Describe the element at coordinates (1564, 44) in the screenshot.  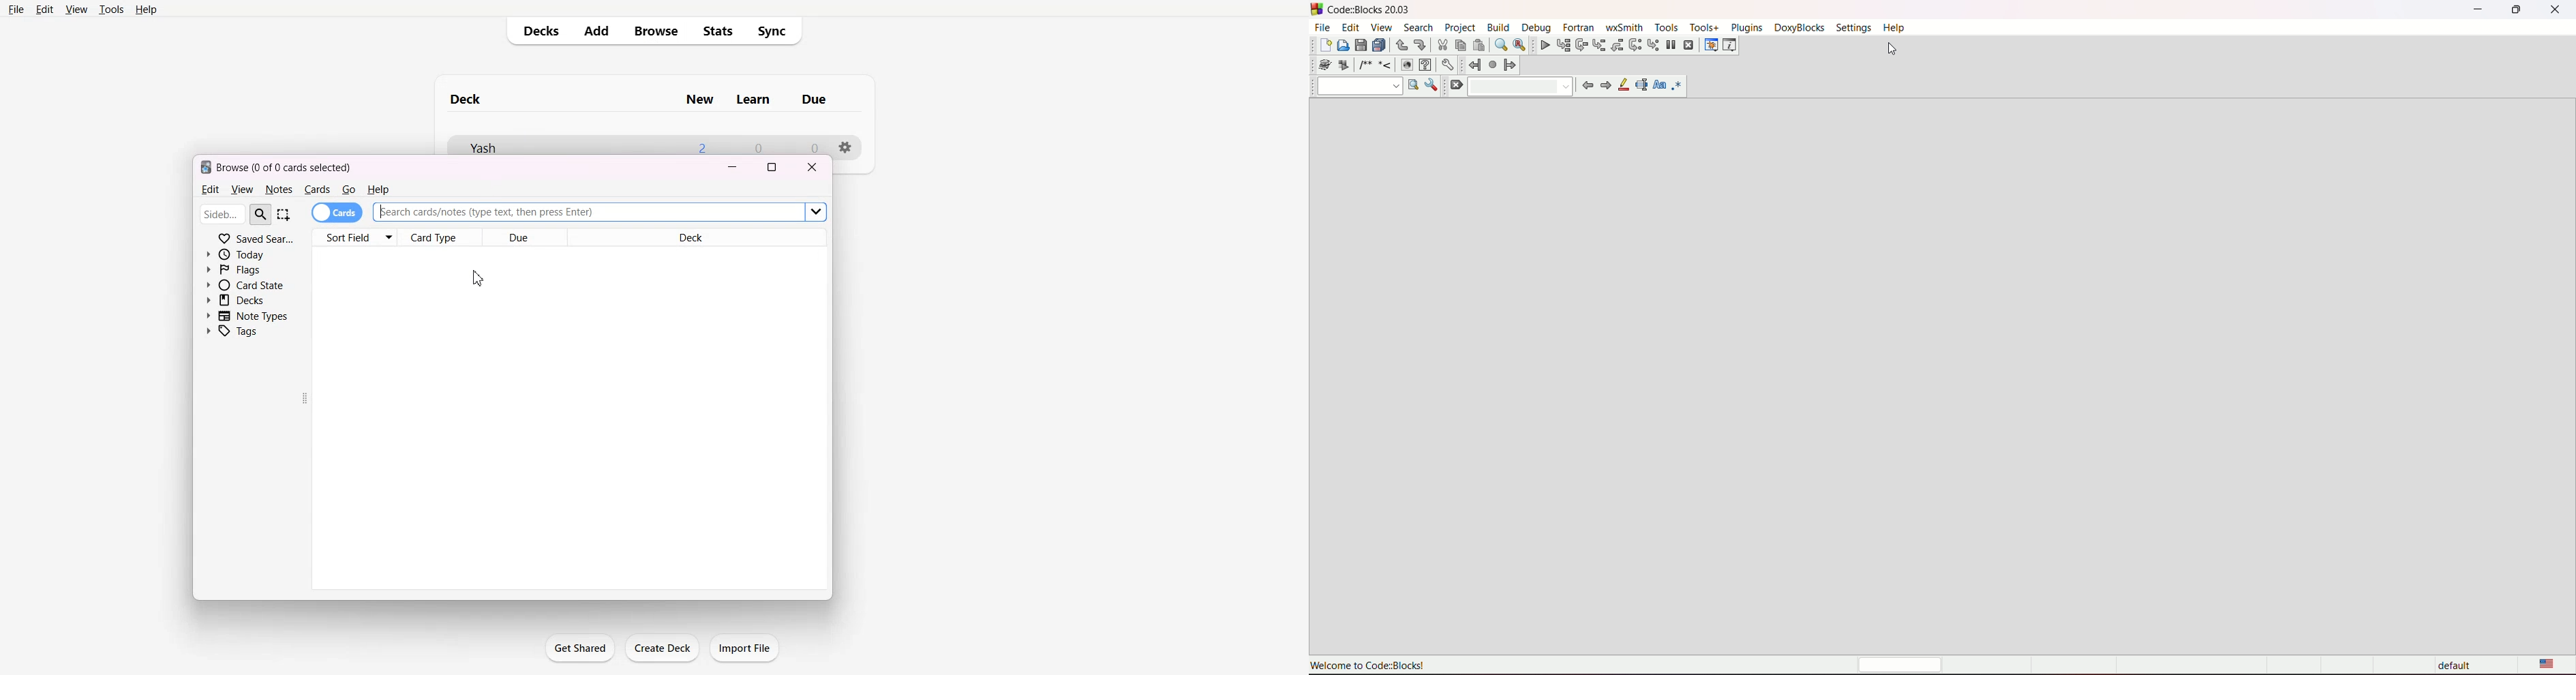
I see `run to cursor` at that location.